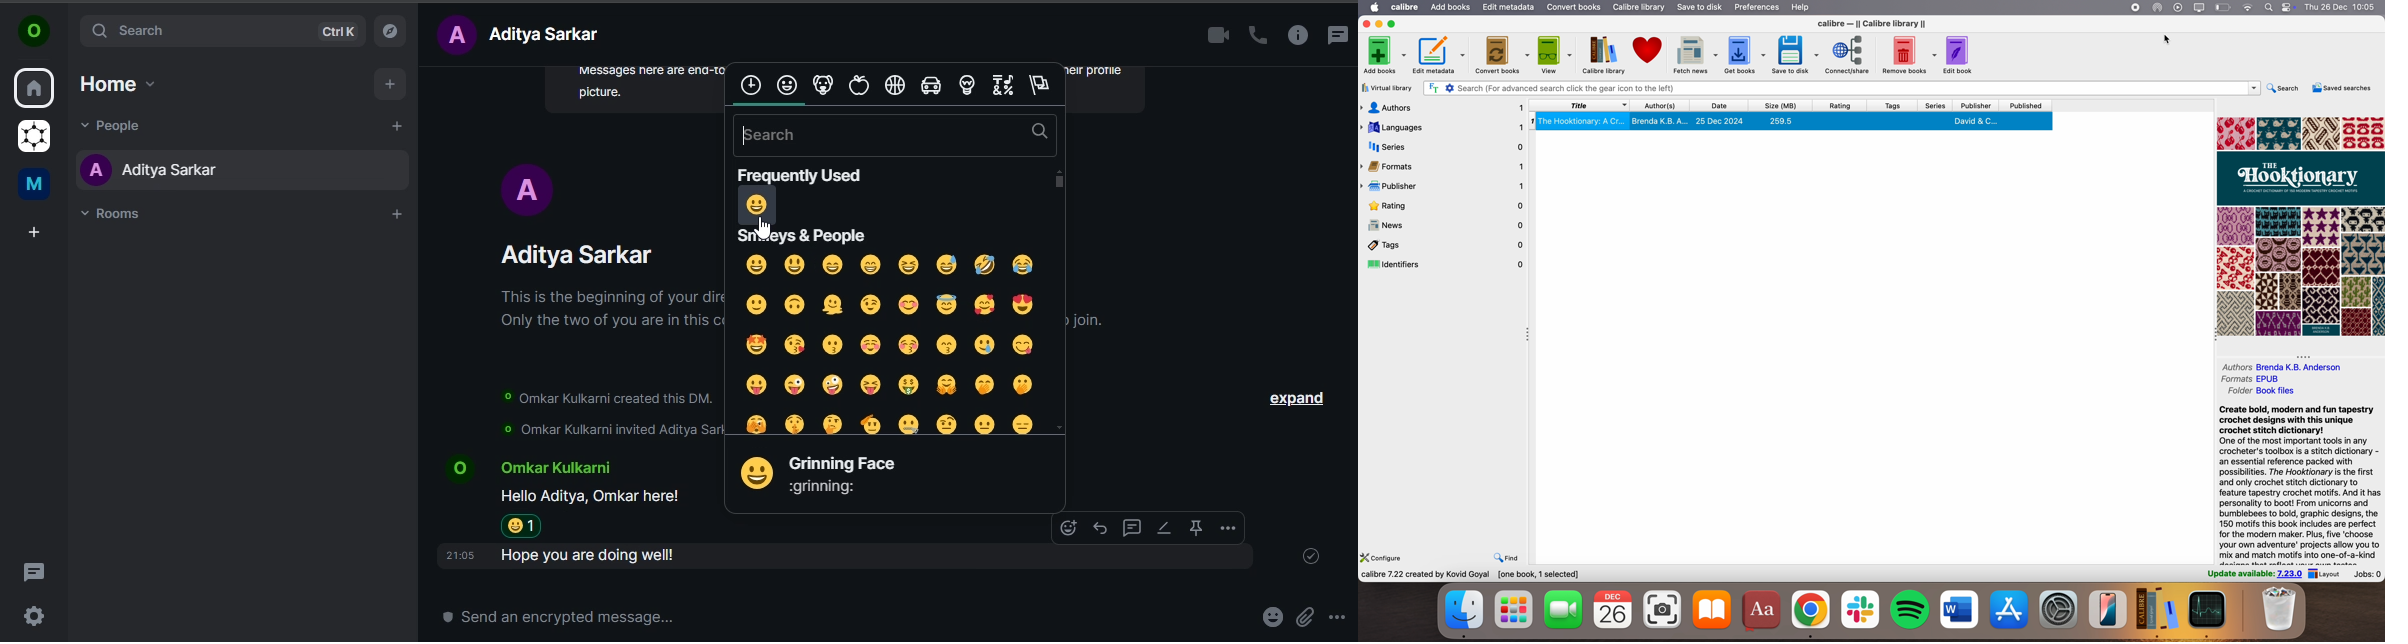 The image size is (2408, 644). What do you see at coordinates (32, 137) in the screenshot?
I see `grapheneos` at bounding box center [32, 137].